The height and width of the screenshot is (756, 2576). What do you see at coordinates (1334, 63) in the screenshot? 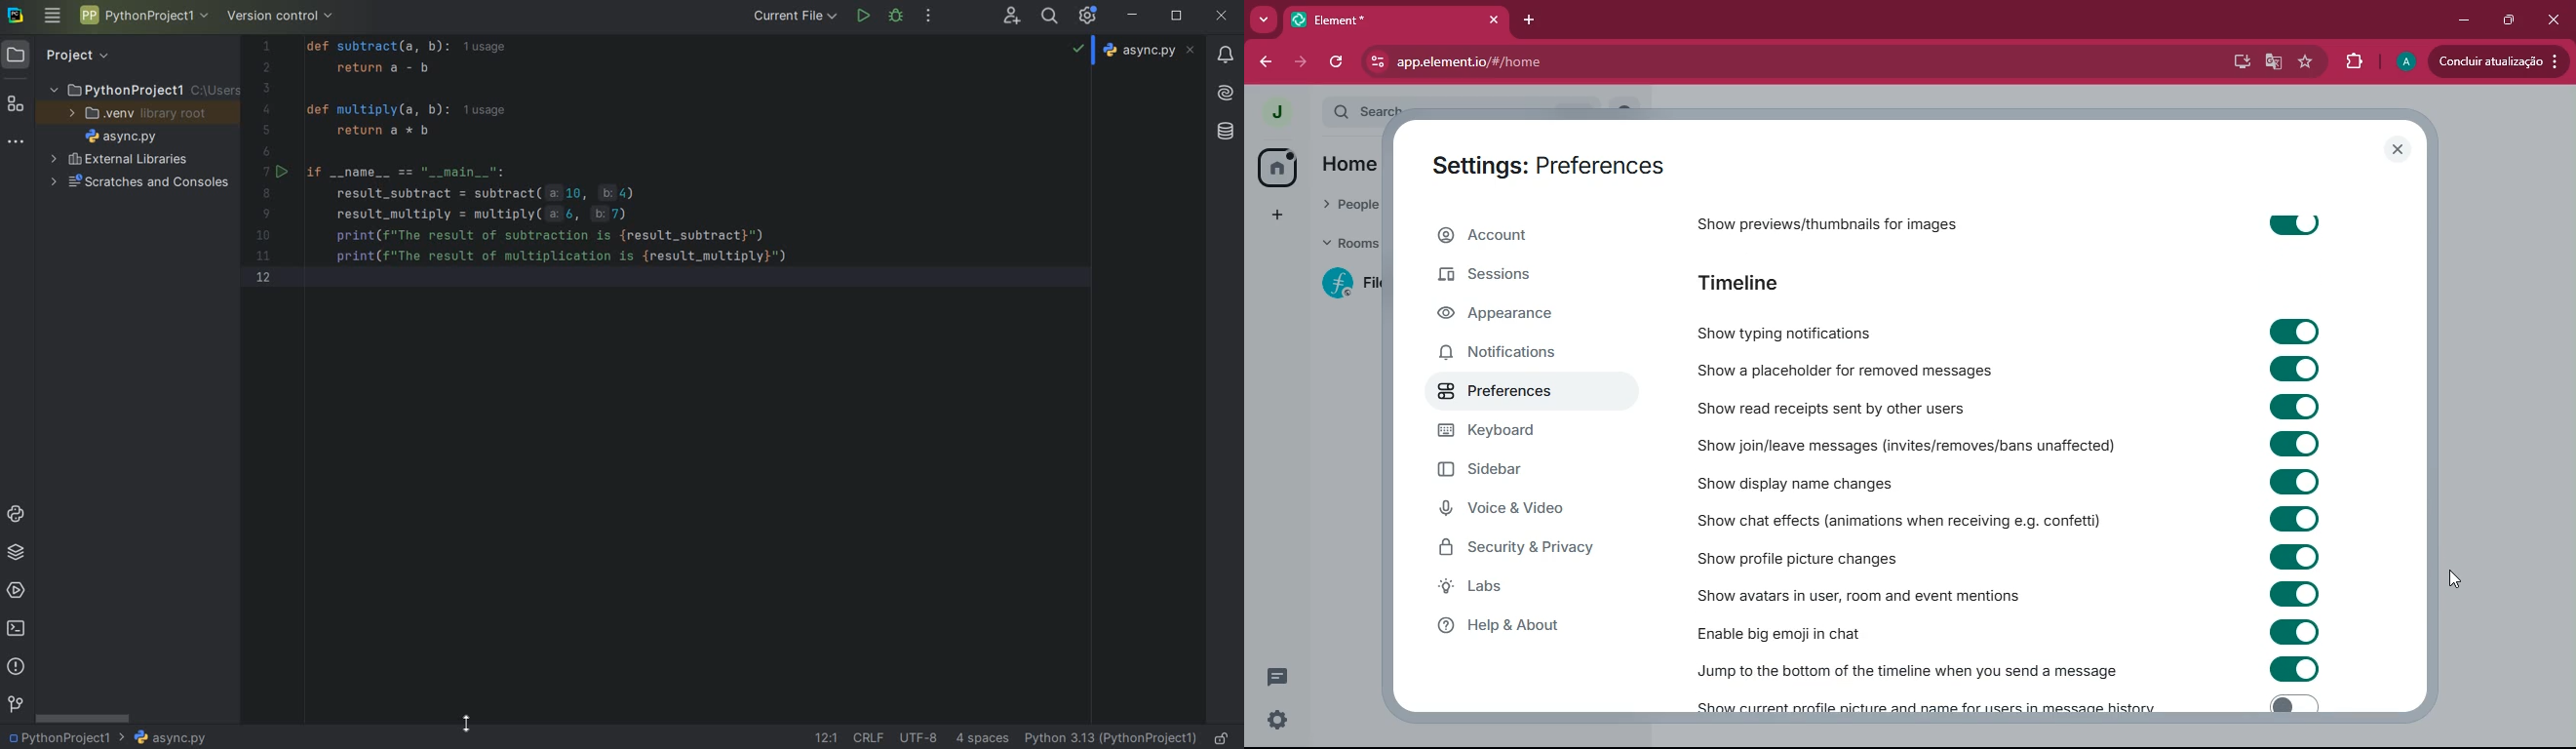
I see `refresh` at bounding box center [1334, 63].